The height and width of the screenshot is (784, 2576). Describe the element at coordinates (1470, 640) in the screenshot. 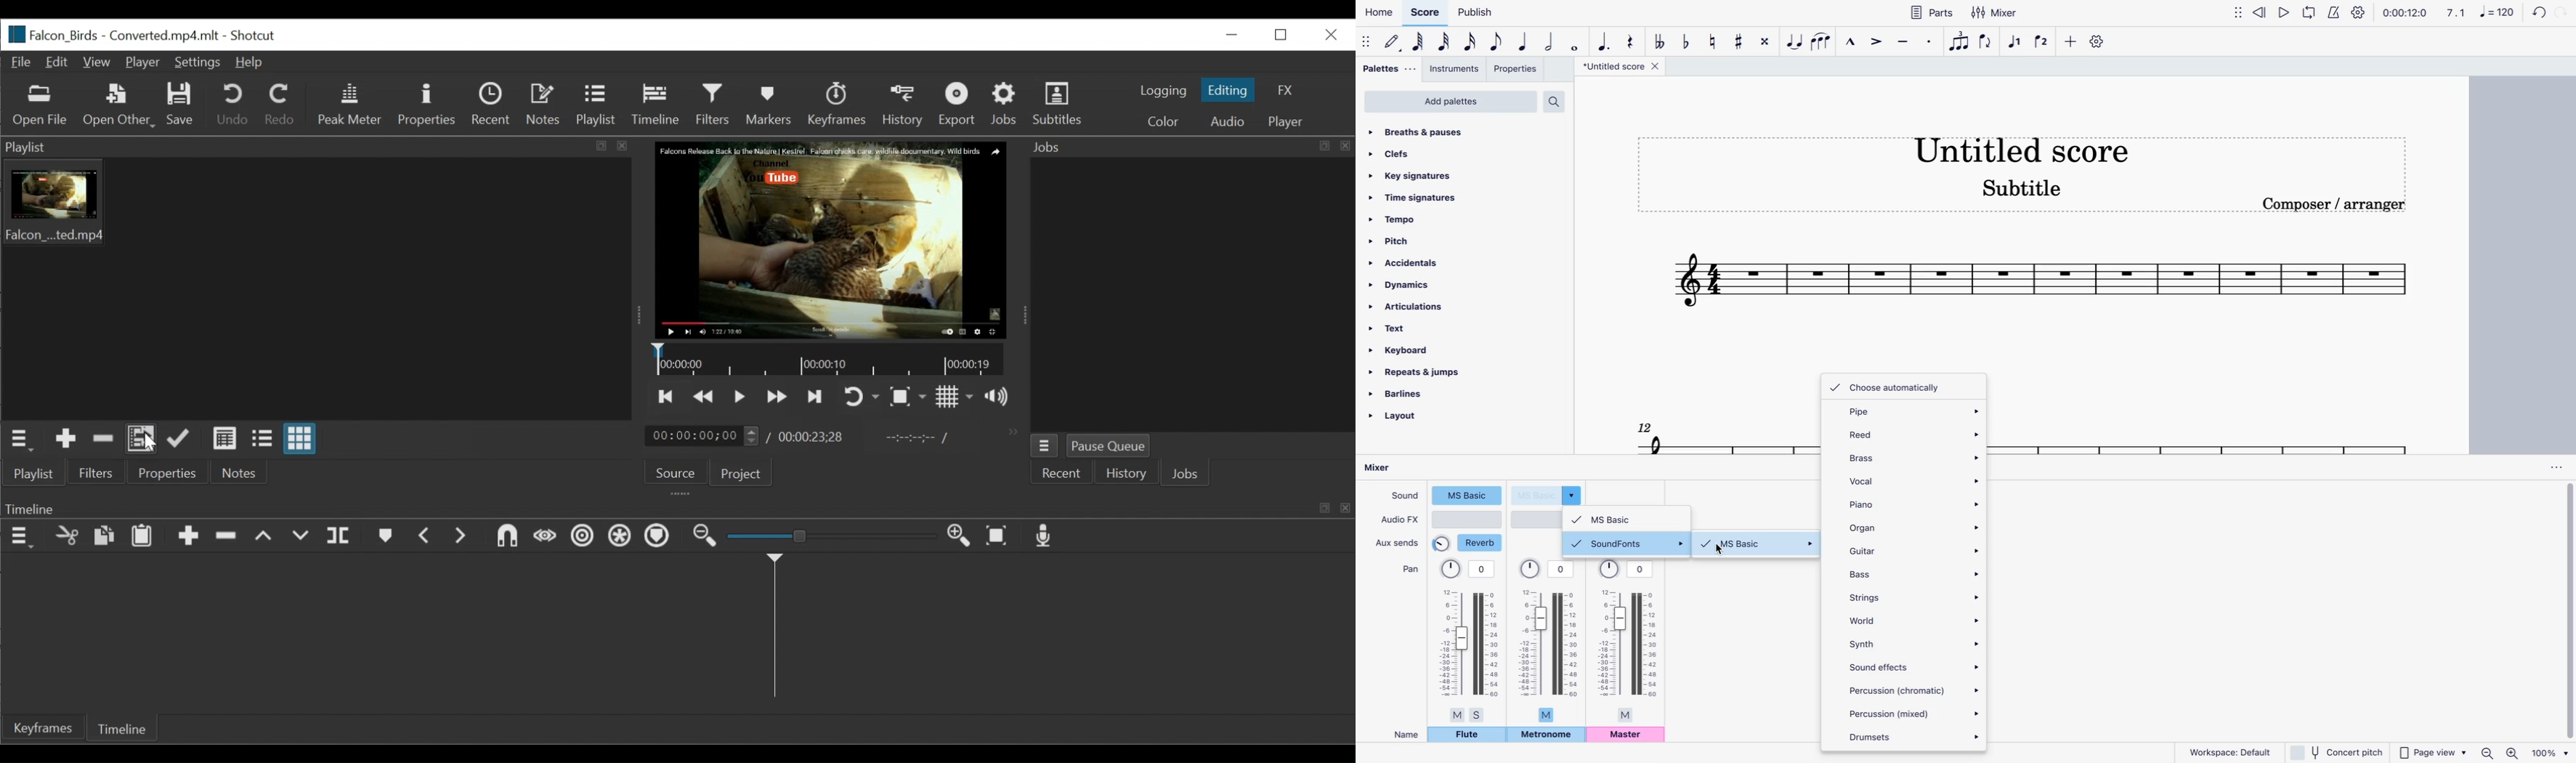

I see `pan` at that location.